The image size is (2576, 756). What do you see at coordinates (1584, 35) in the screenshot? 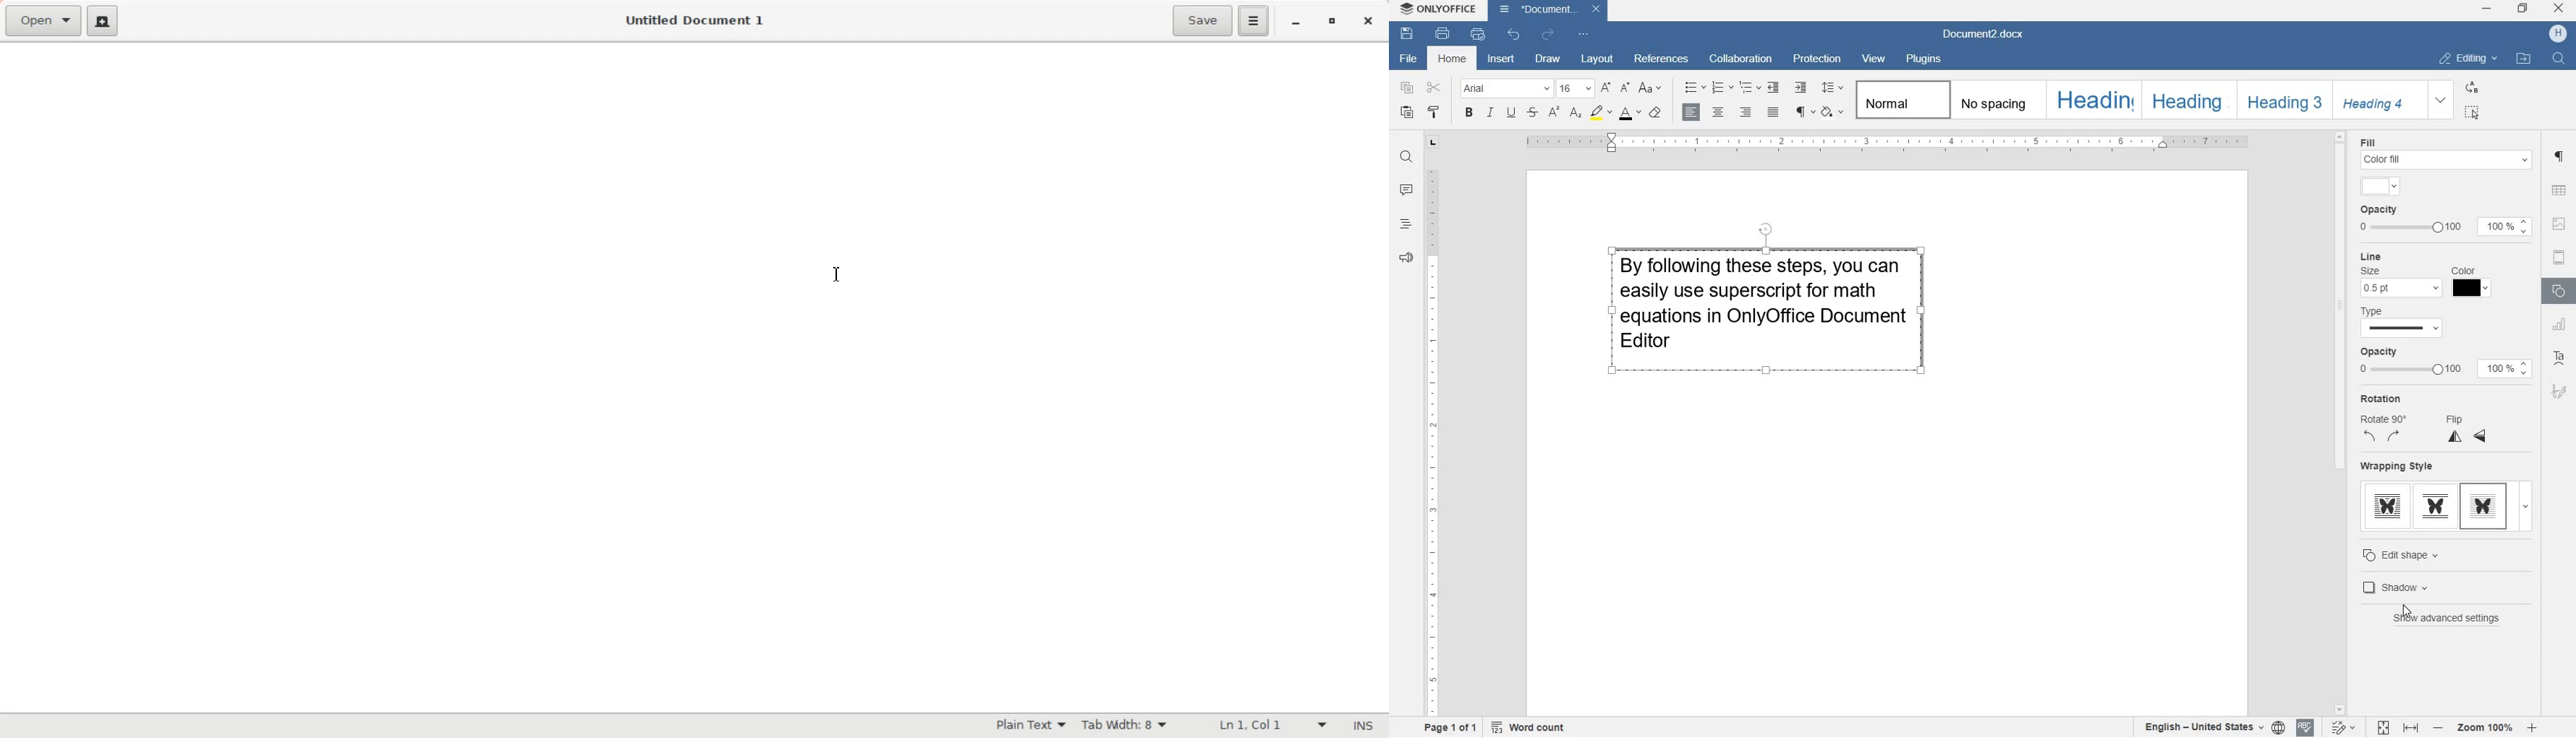
I see `customize quick access toolbar` at bounding box center [1584, 35].